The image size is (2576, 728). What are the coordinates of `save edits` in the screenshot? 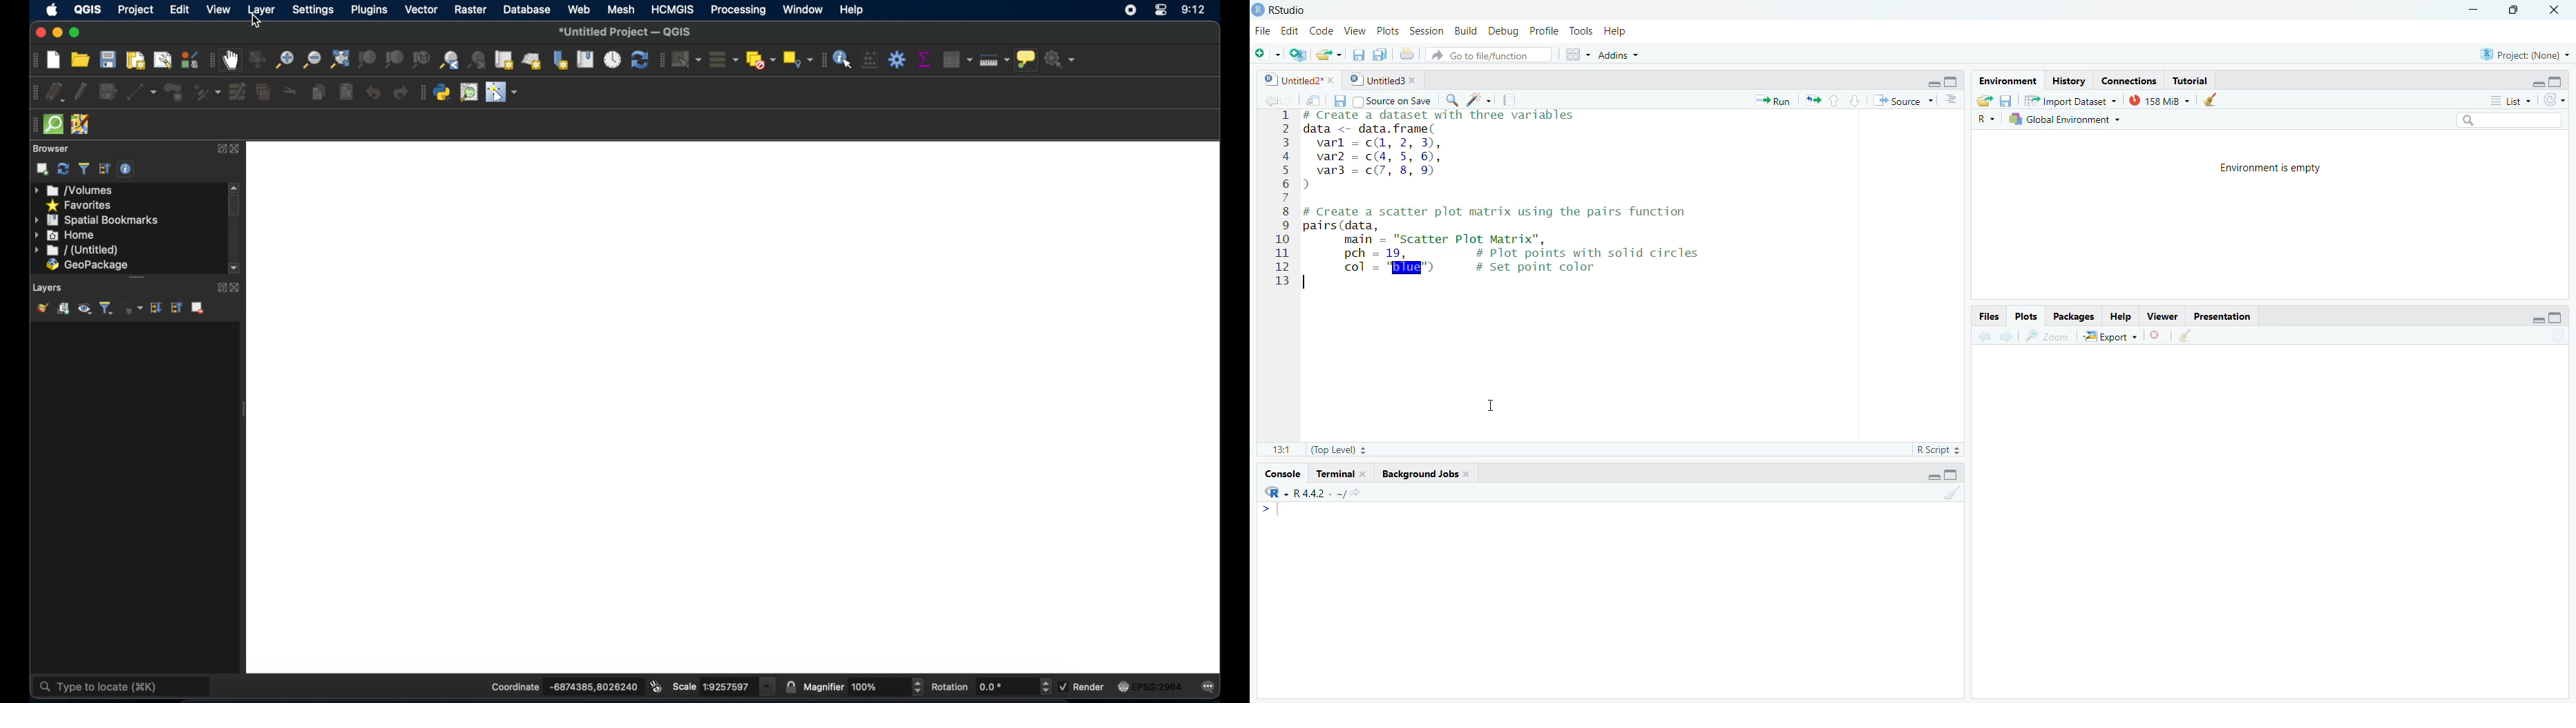 It's located at (108, 92).